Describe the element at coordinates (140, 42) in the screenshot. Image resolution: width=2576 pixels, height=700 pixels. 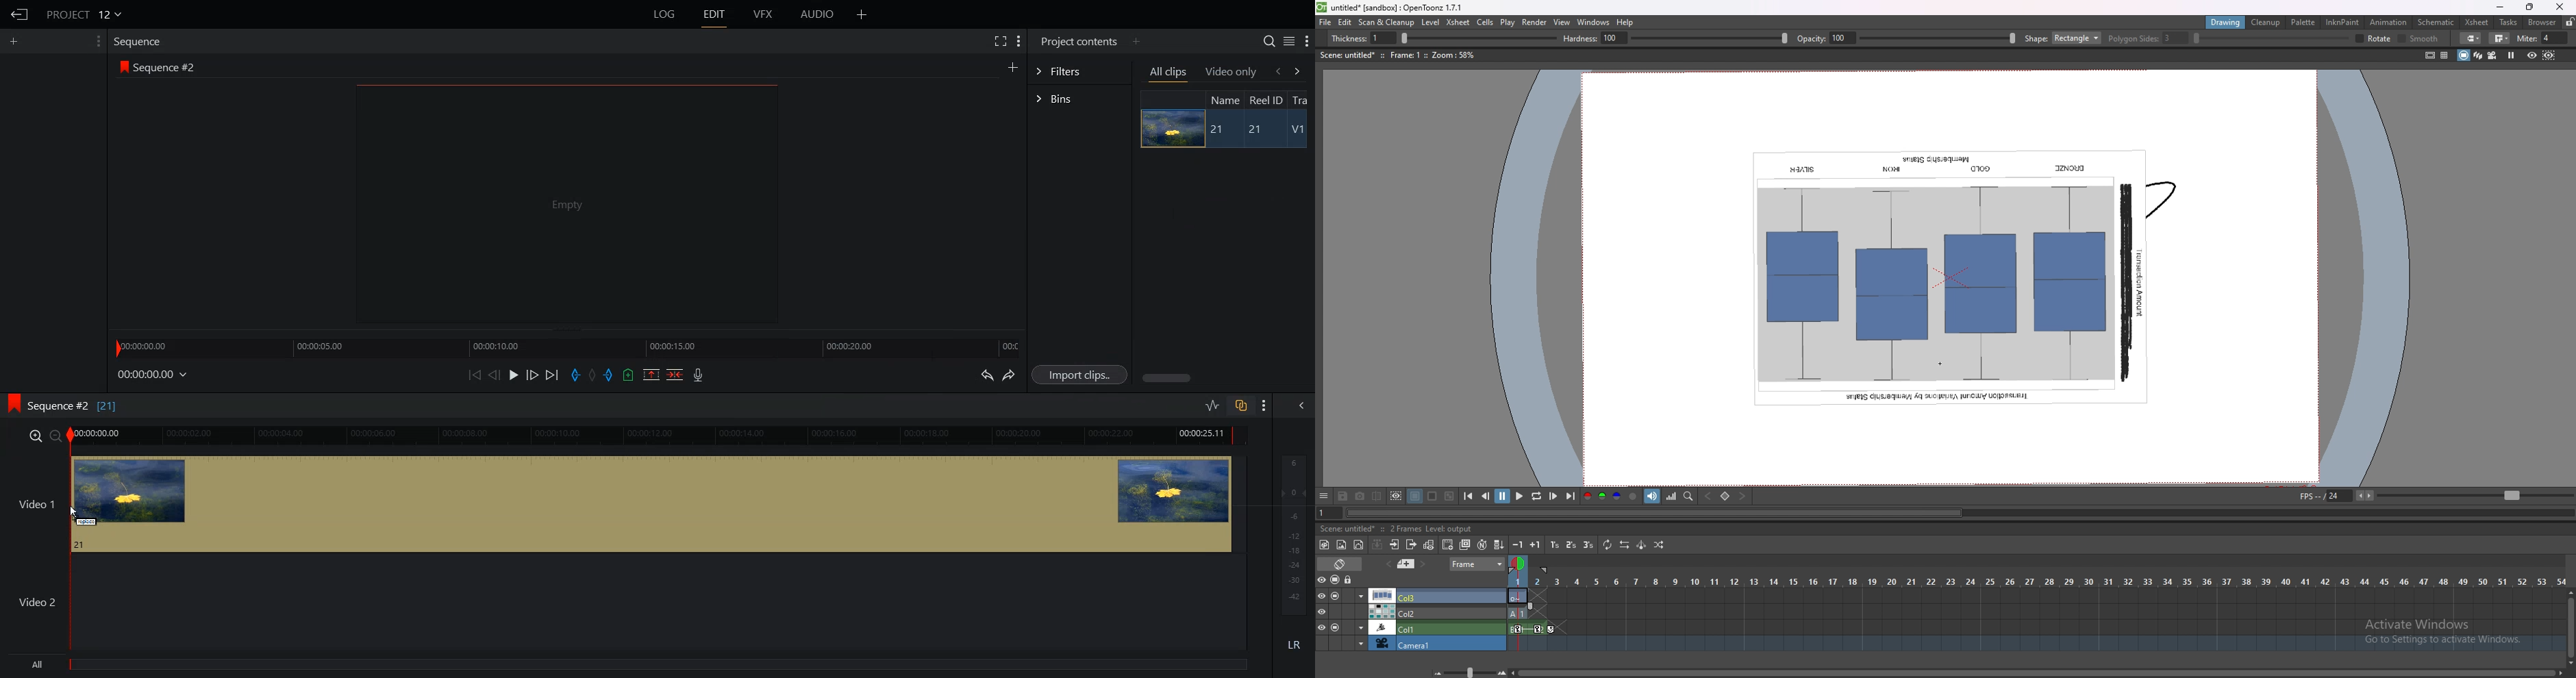
I see `Sequence` at that location.